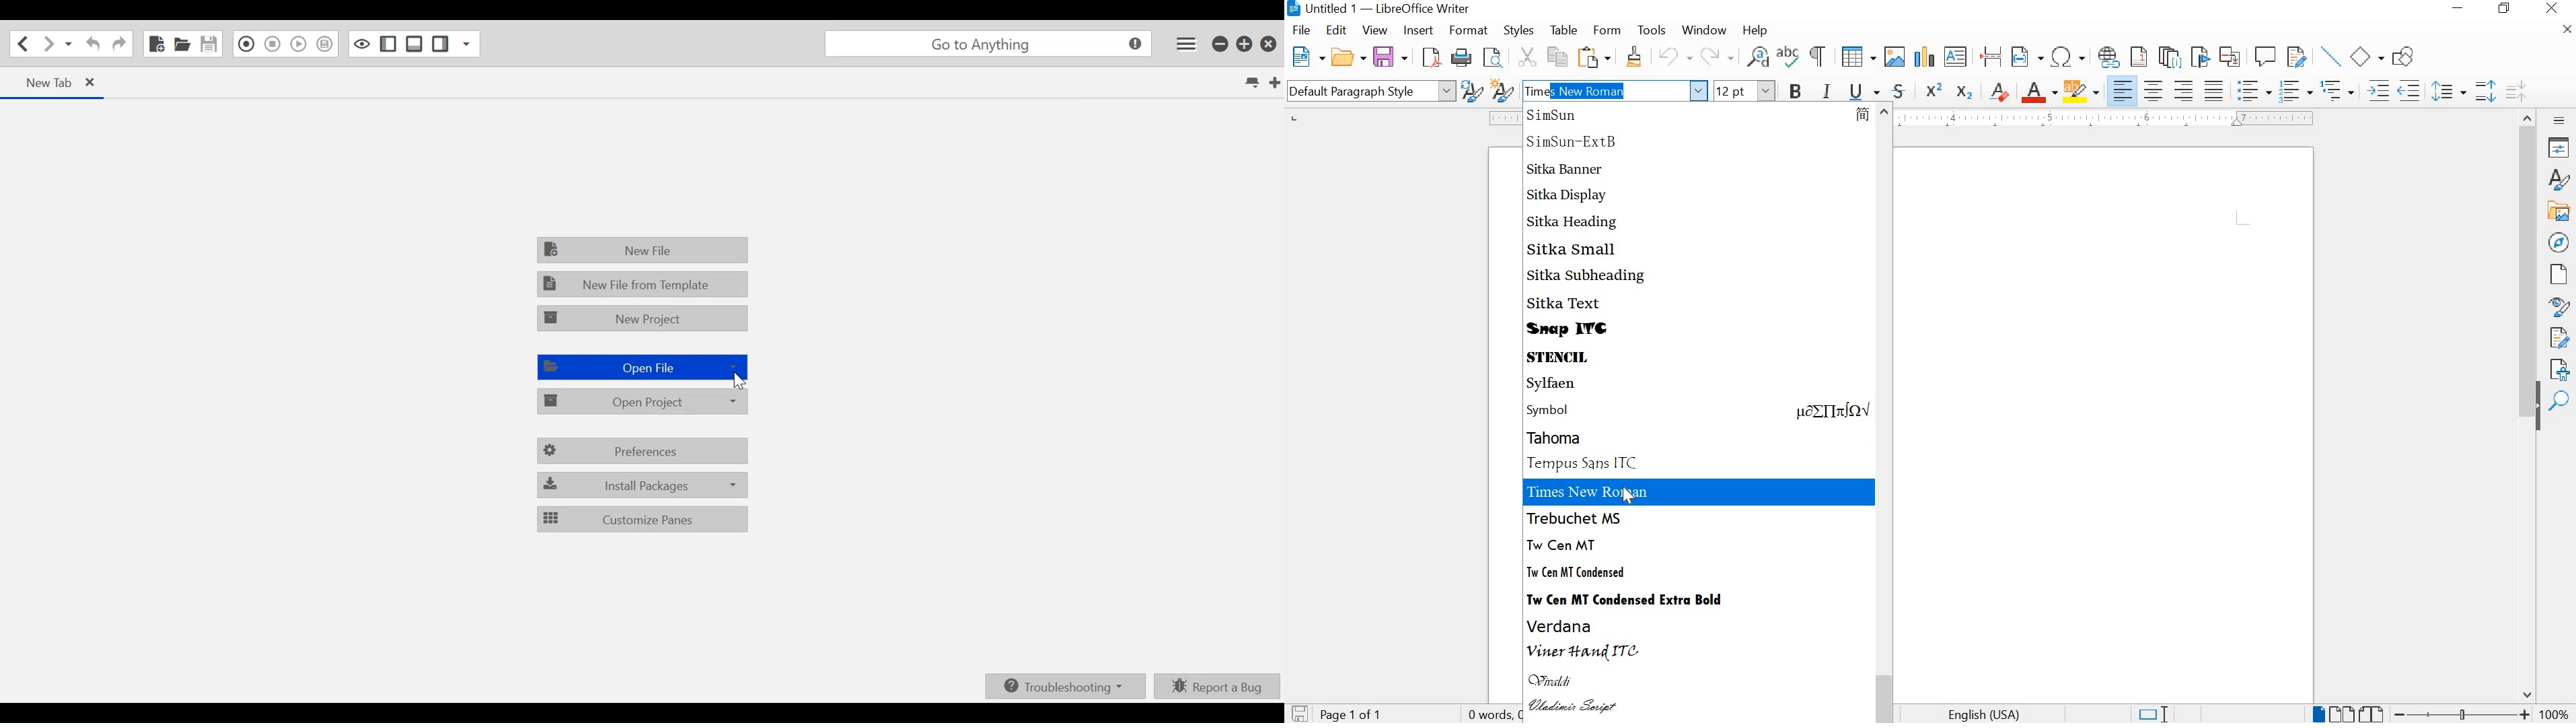  What do you see at coordinates (2448, 91) in the screenshot?
I see `SET LINE SPACING` at bounding box center [2448, 91].